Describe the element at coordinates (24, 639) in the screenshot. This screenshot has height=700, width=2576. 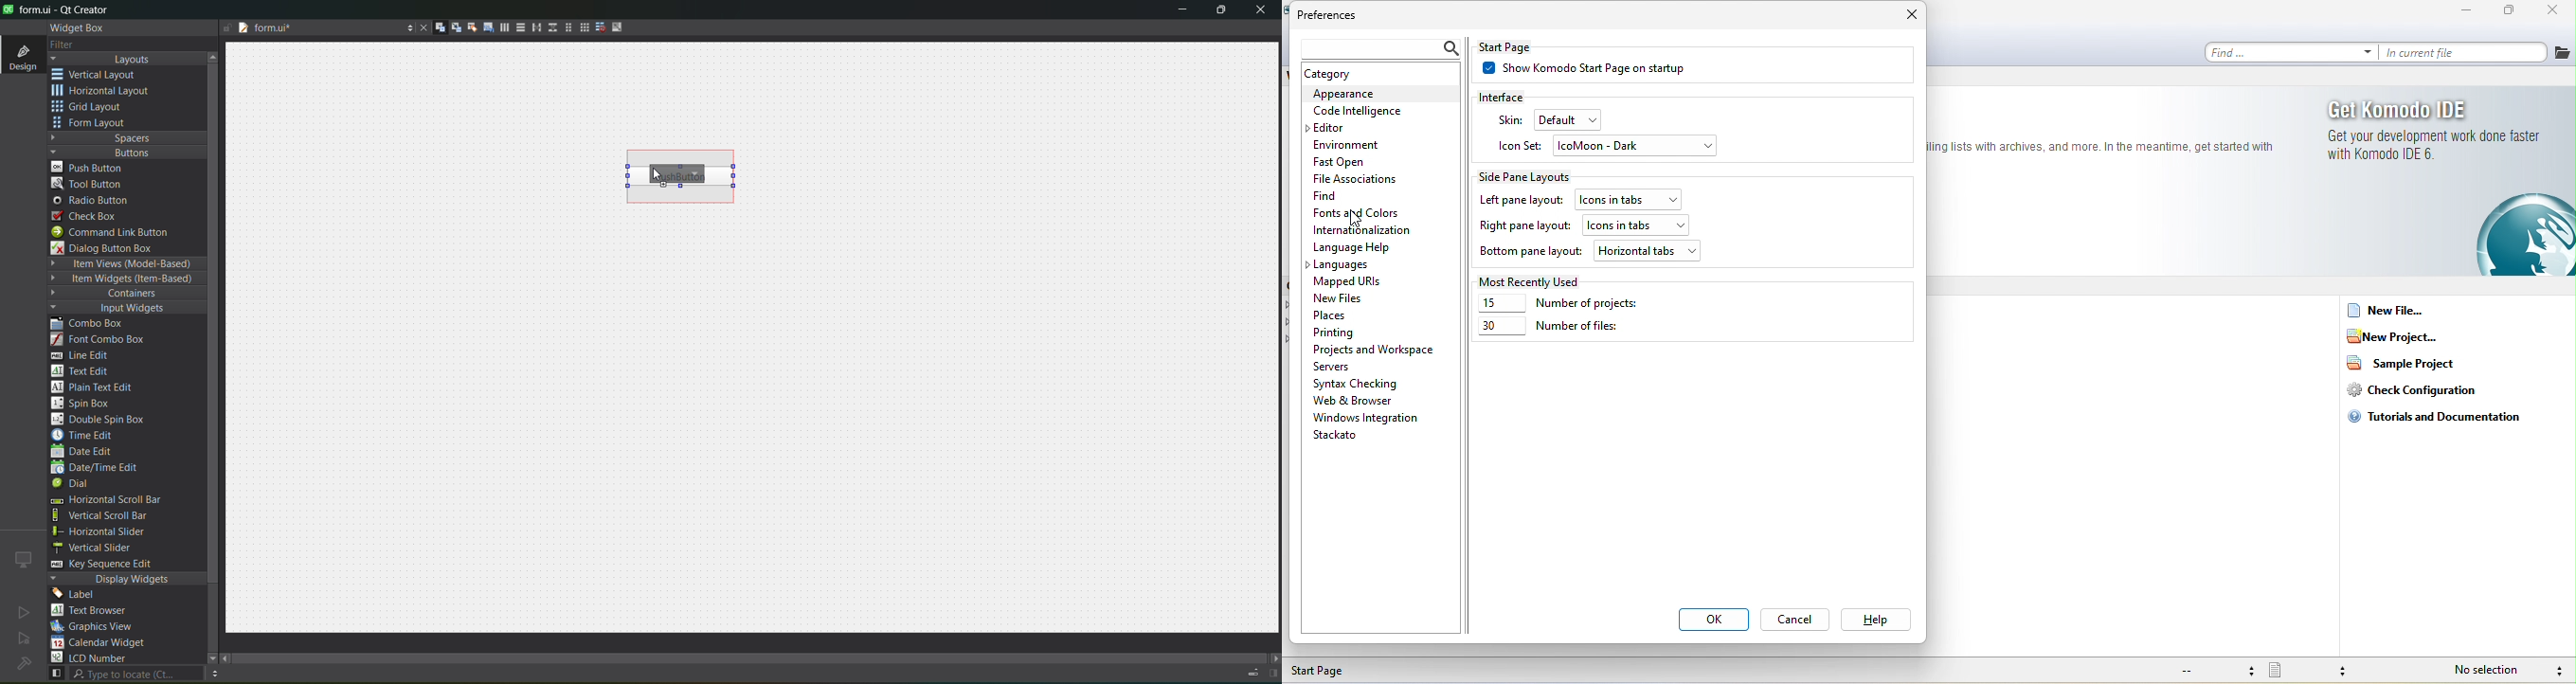
I see `no active project` at that location.